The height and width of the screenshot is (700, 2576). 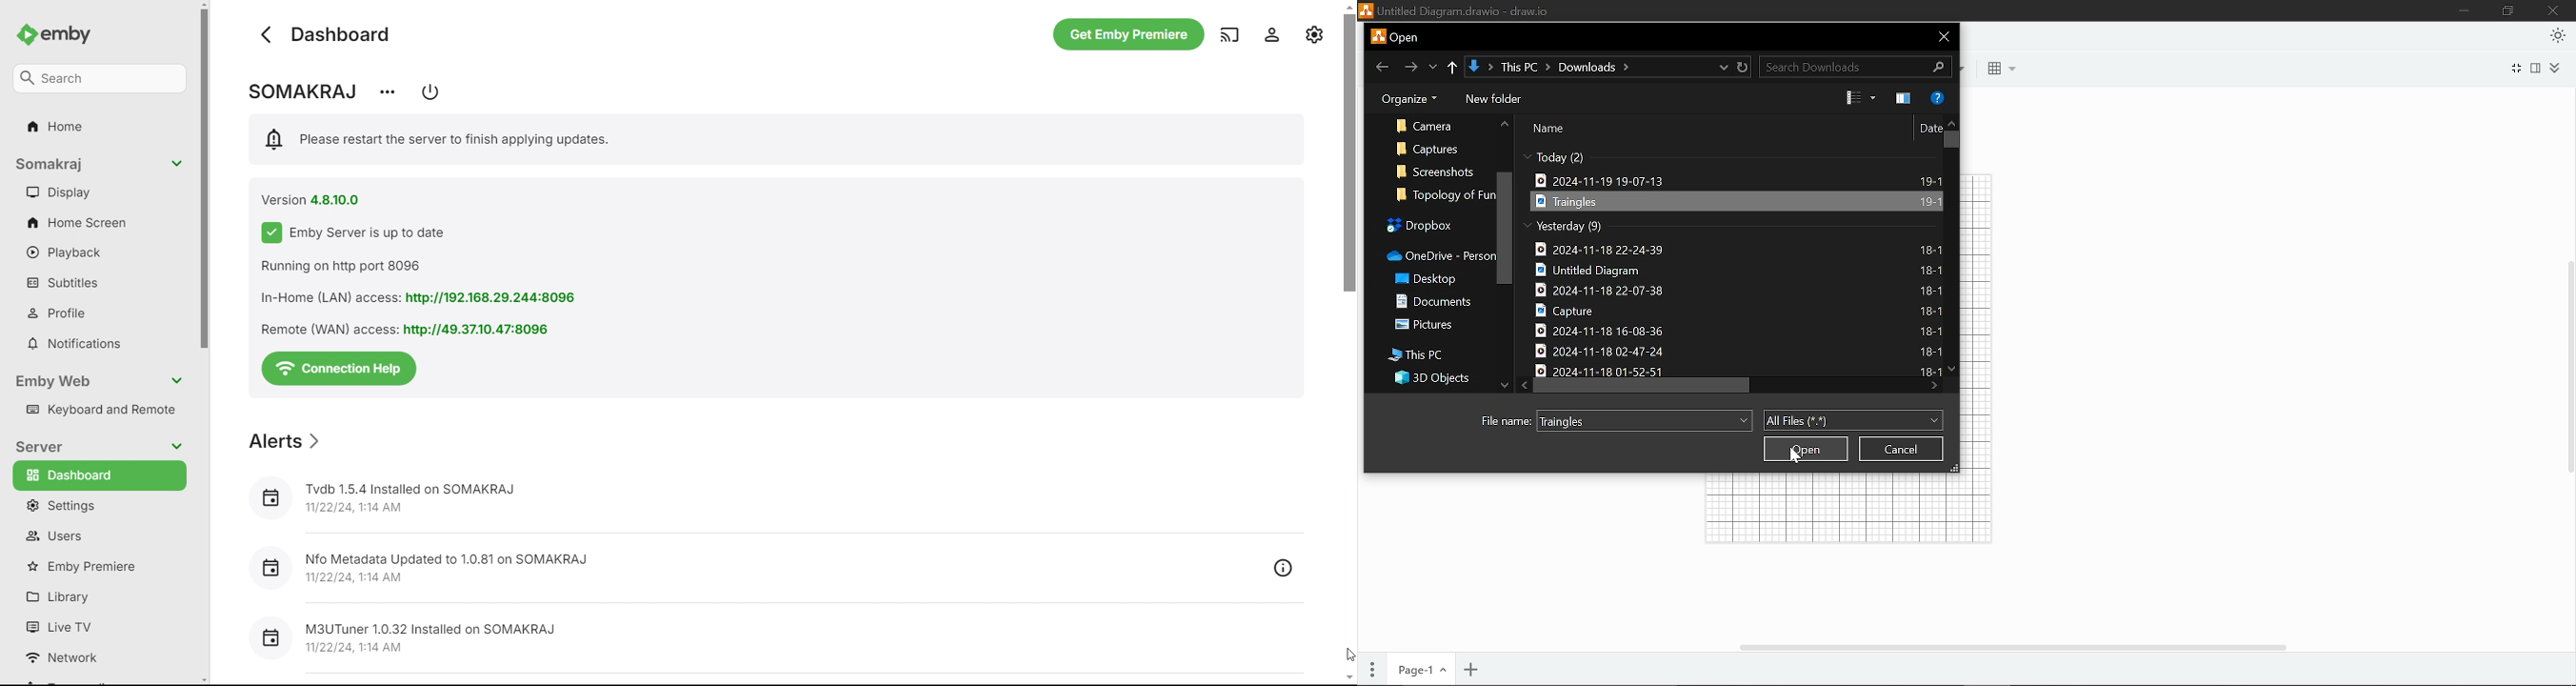 I want to click on Tangles 19-1, so click(x=1735, y=202).